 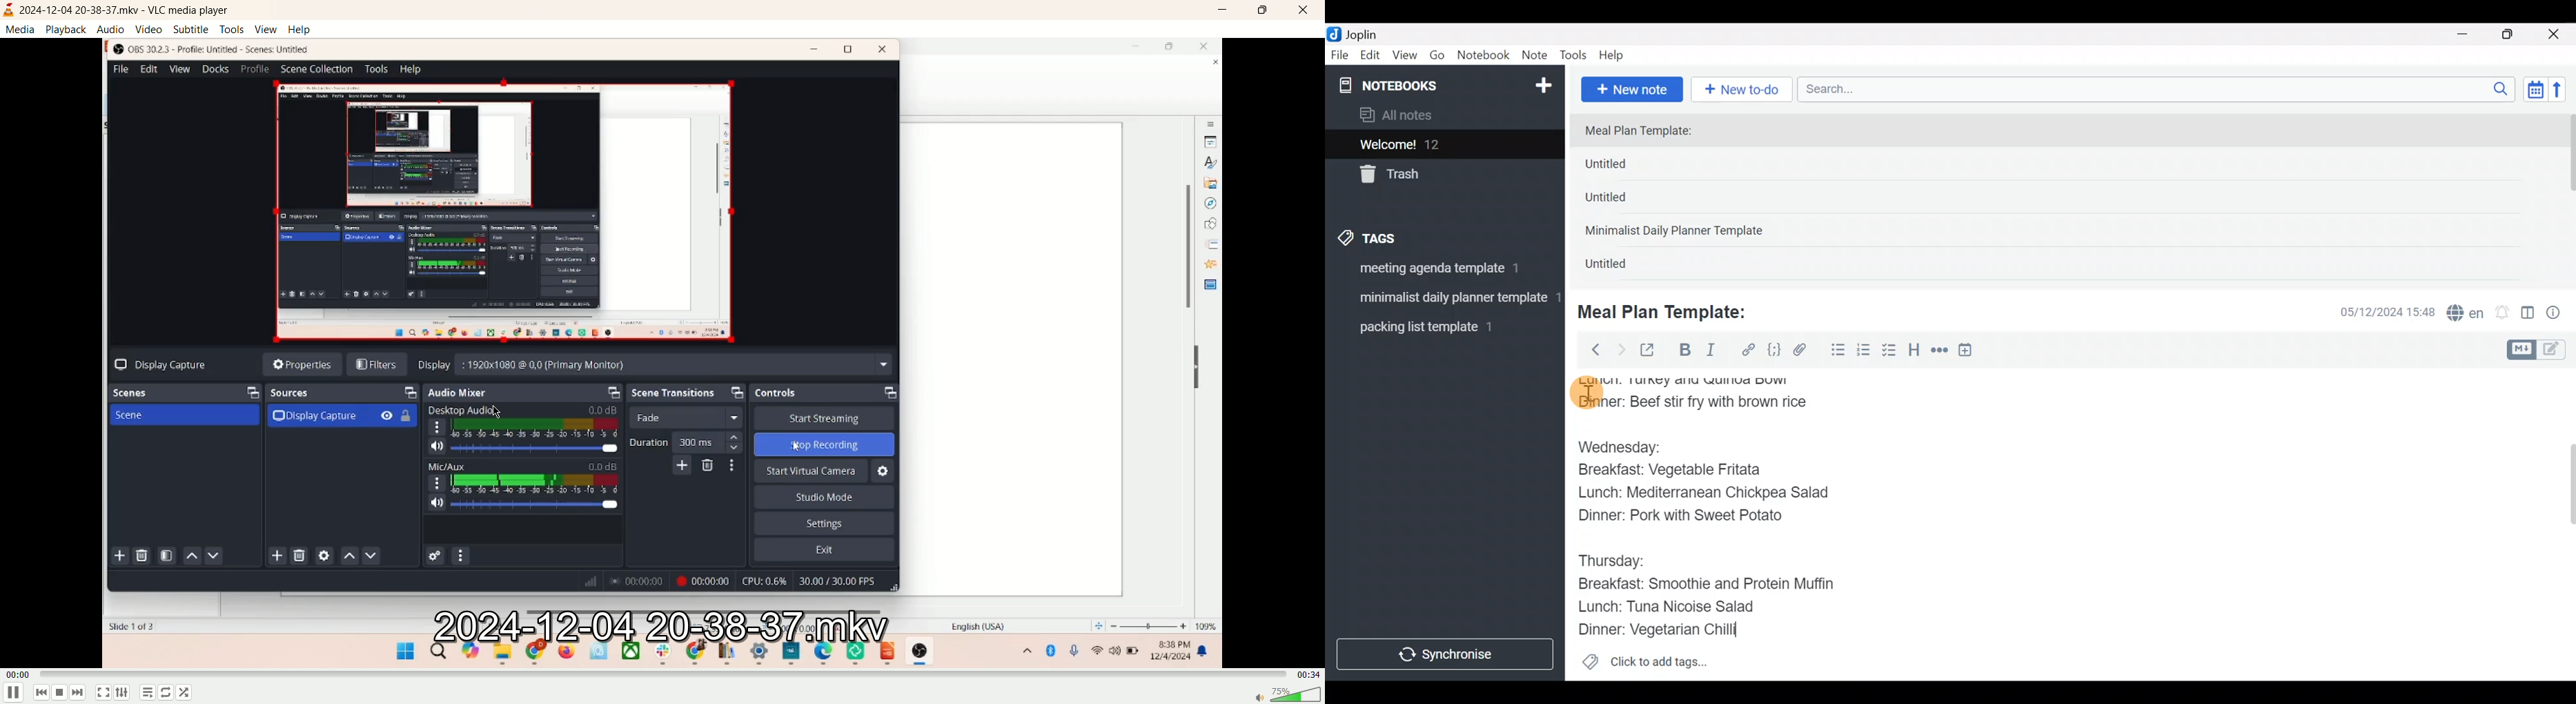 I want to click on Dinner: Vegetarian Chilli, so click(x=1670, y=628).